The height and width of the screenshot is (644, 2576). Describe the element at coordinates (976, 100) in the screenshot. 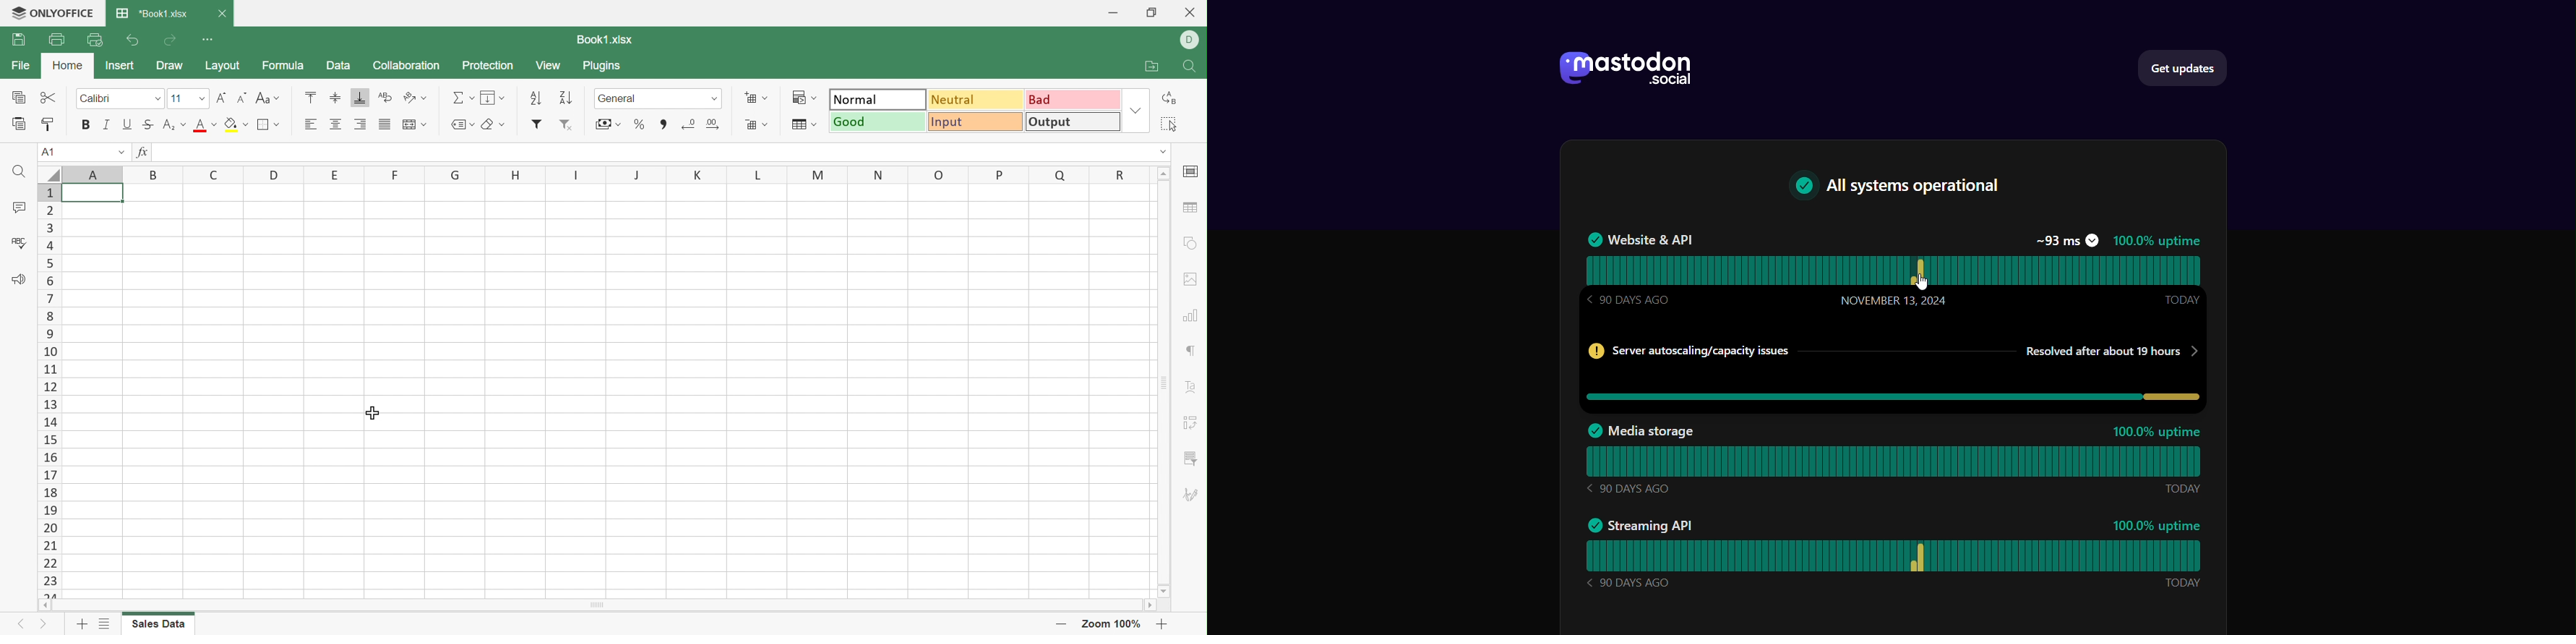

I see `Neutral` at that location.